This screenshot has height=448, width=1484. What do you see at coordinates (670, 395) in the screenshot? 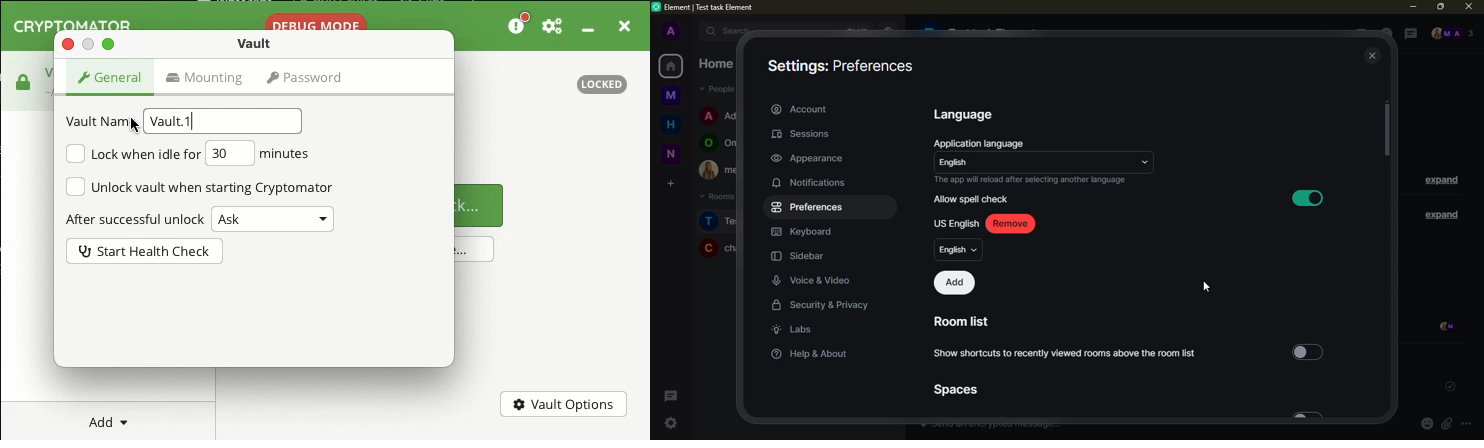
I see `threads` at bounding box center [670, 395].